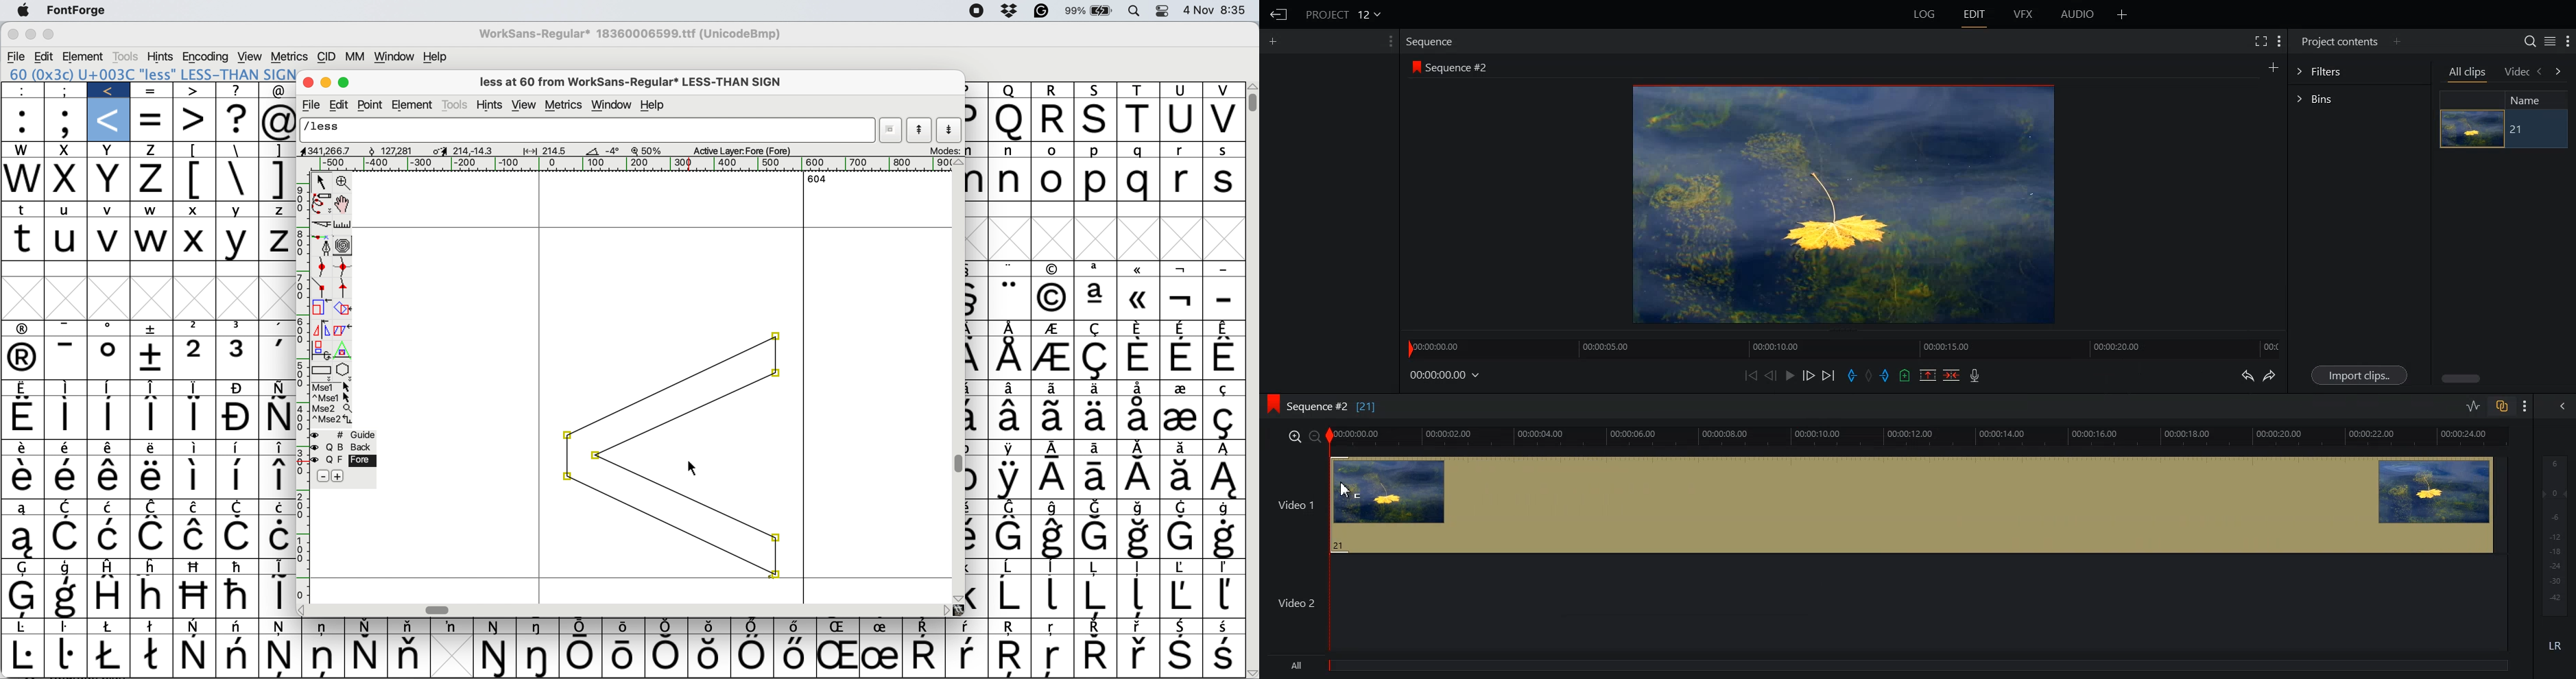 This screenshot has height=700, width=2576. Describe the element at coordinates (1225, 568) in the screenshot. I see `Symbol` at that location.